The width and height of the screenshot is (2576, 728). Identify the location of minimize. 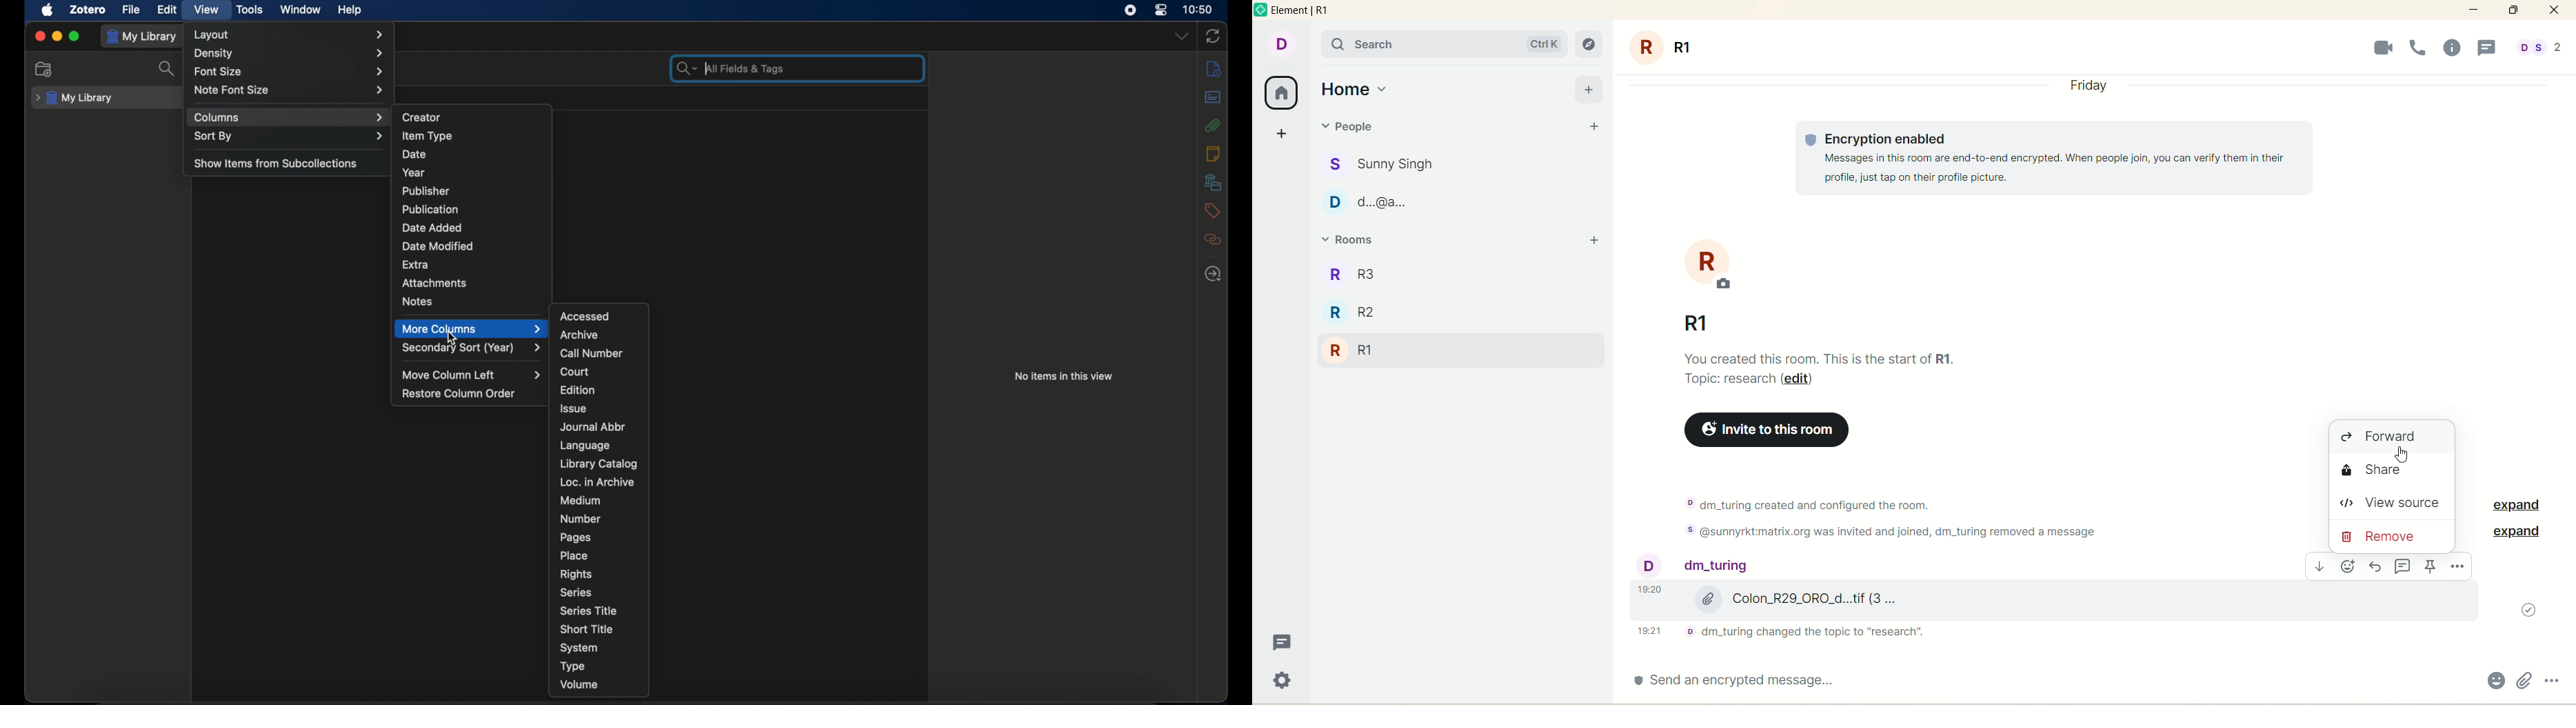
(56, 36).